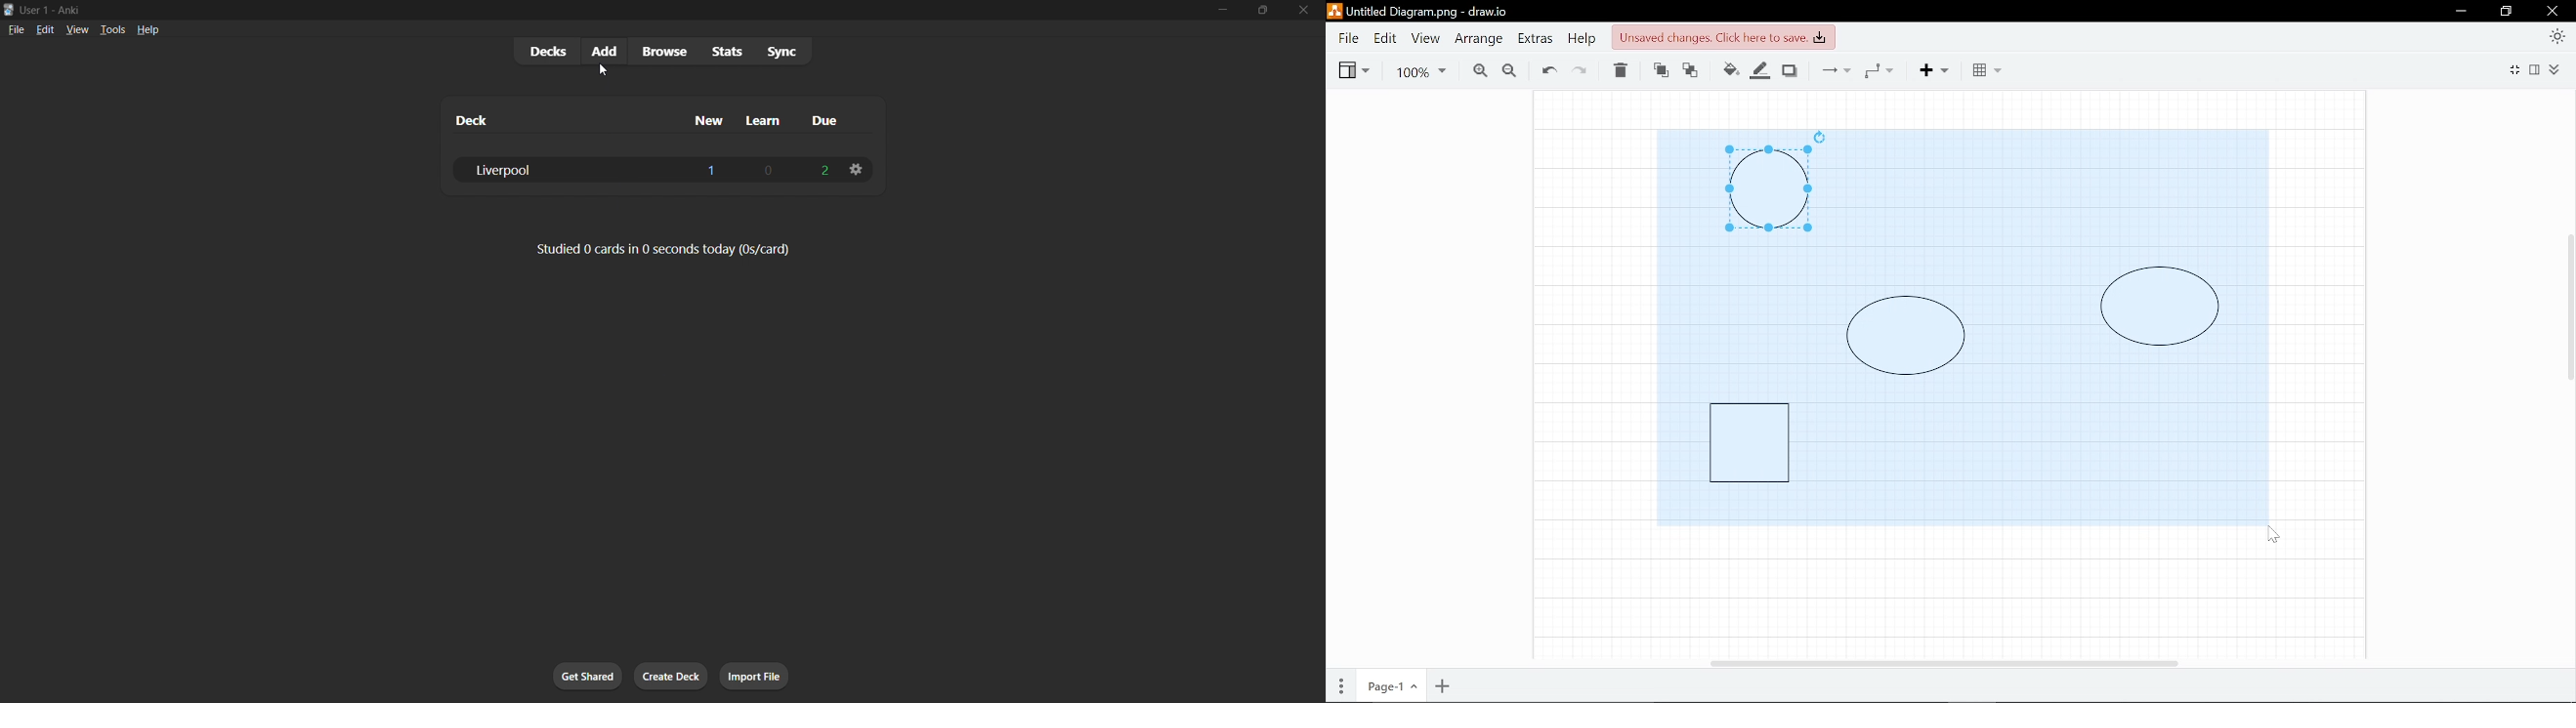 The height and width of the screenshot is (728, 2576). I want to click on View, so click(1423, 38).